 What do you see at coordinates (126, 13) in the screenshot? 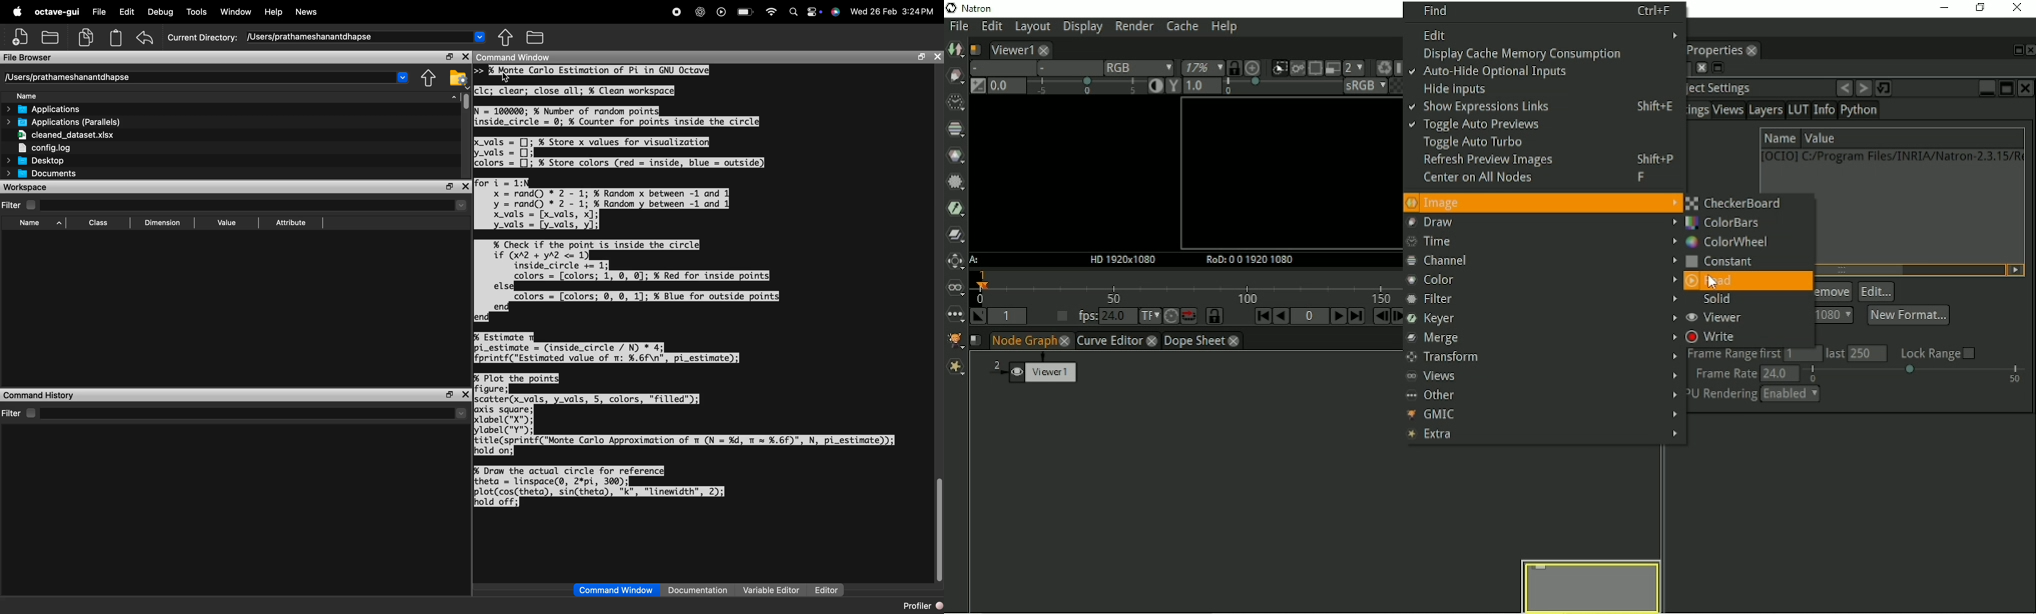
I see `Edit` at bounding box center [126, 13].